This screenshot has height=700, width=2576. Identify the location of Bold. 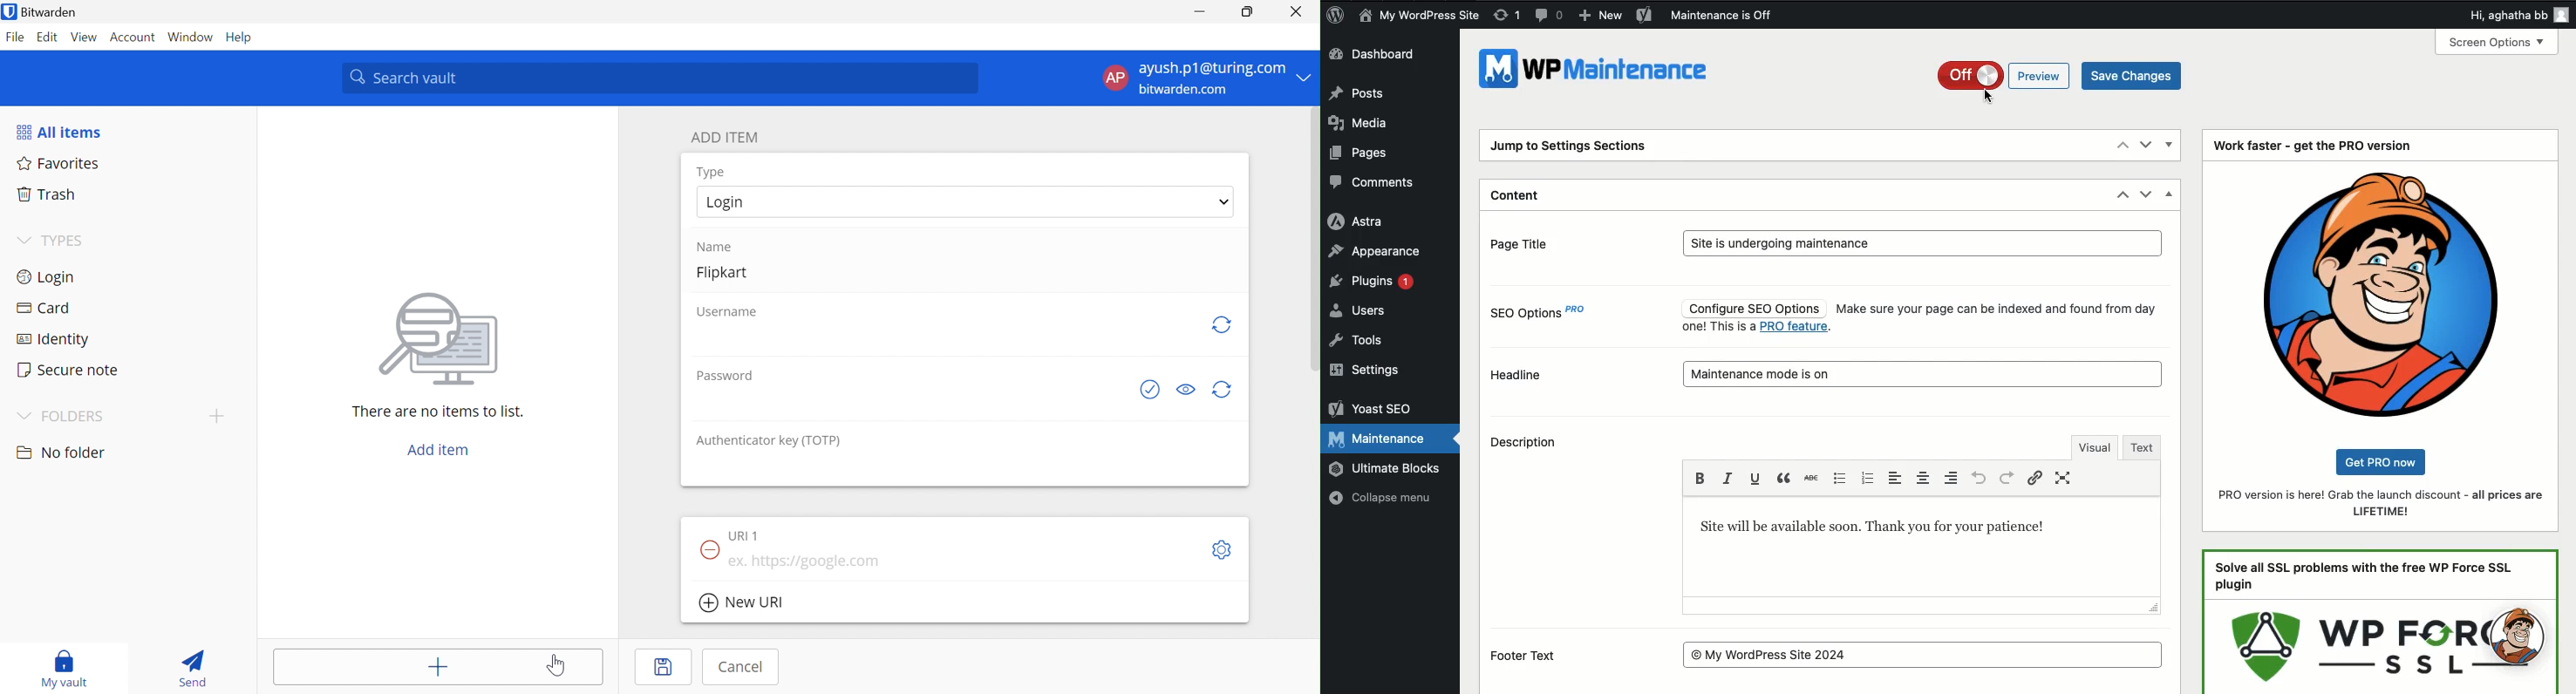
(1703, 476).